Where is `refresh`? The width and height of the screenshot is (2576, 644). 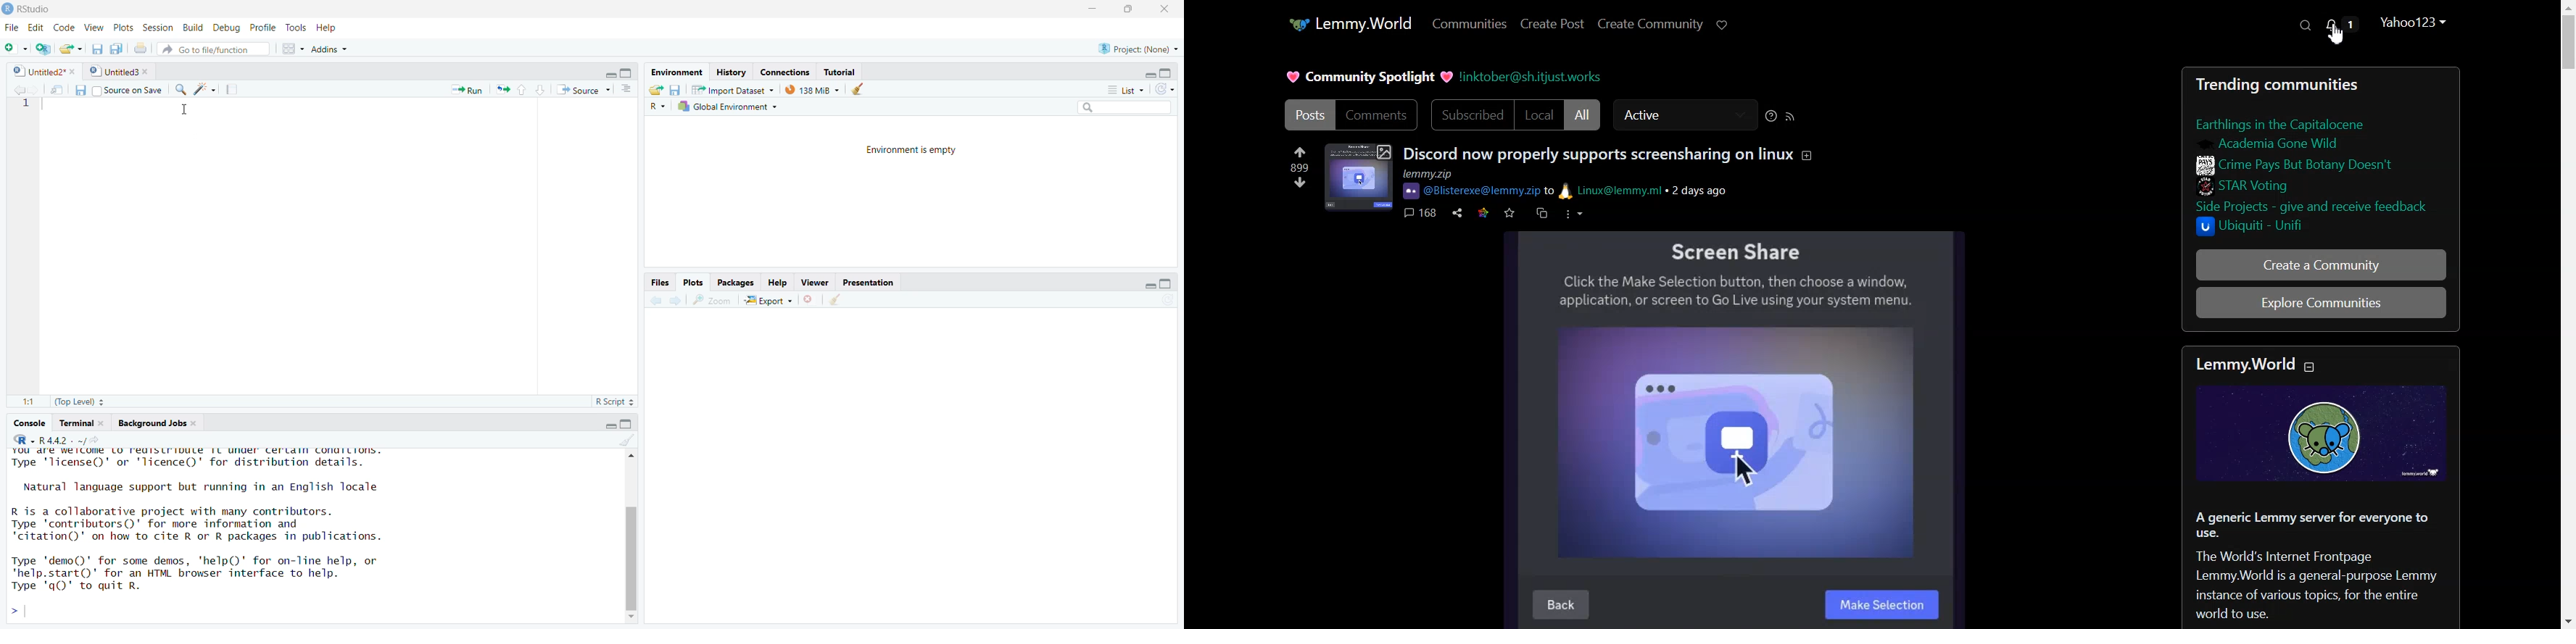
refresh is located at coordinates (1173, 89).